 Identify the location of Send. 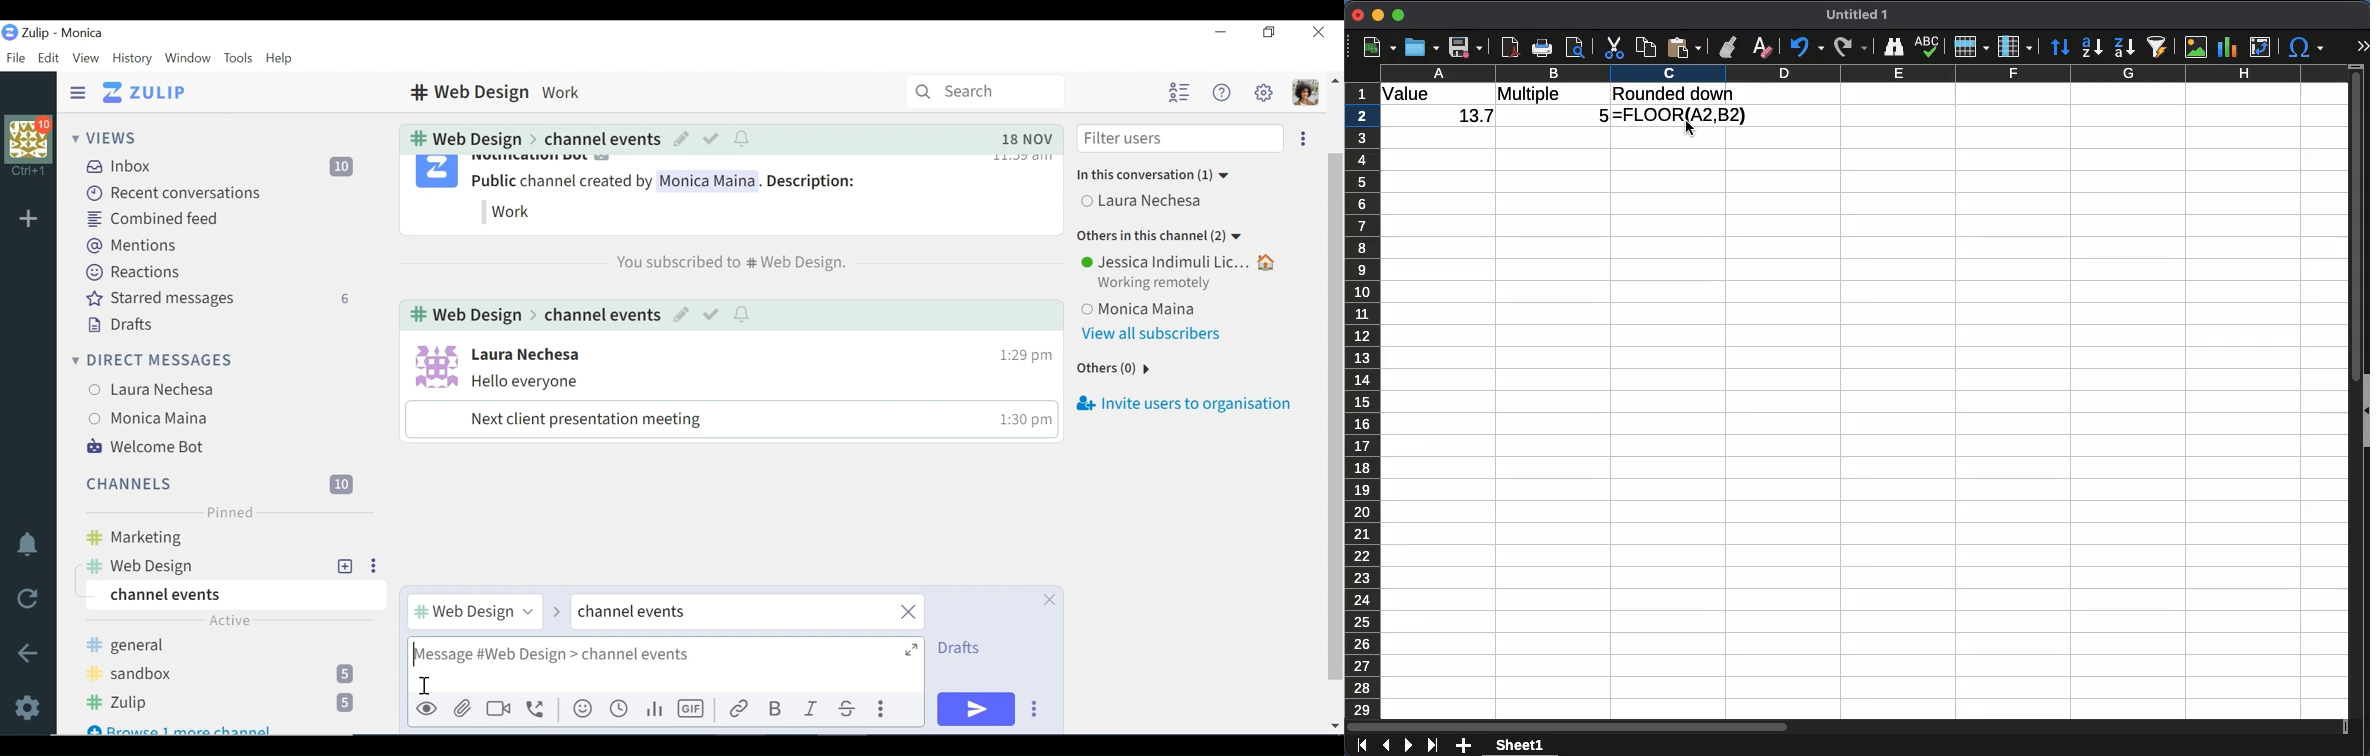
(976, 709).